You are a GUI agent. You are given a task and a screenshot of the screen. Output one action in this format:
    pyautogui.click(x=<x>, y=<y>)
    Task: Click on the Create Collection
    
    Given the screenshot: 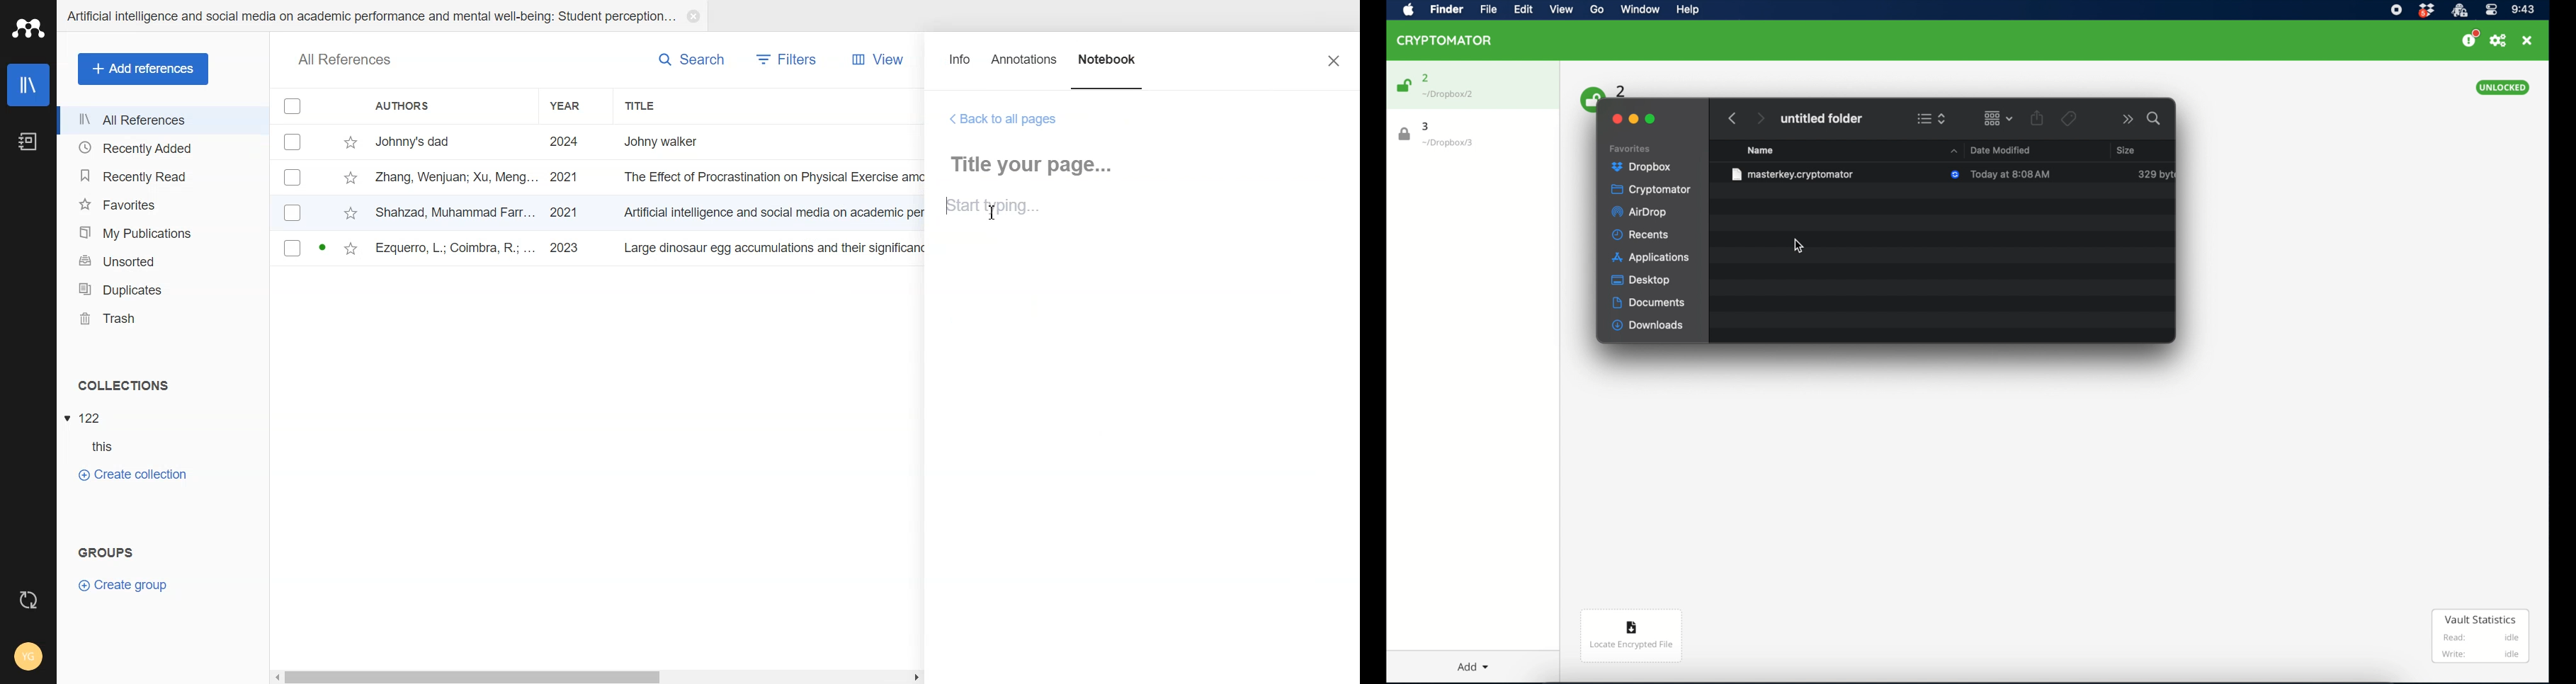 What is the action you would take?
    pyautogui.click(x=132, y=474)
    